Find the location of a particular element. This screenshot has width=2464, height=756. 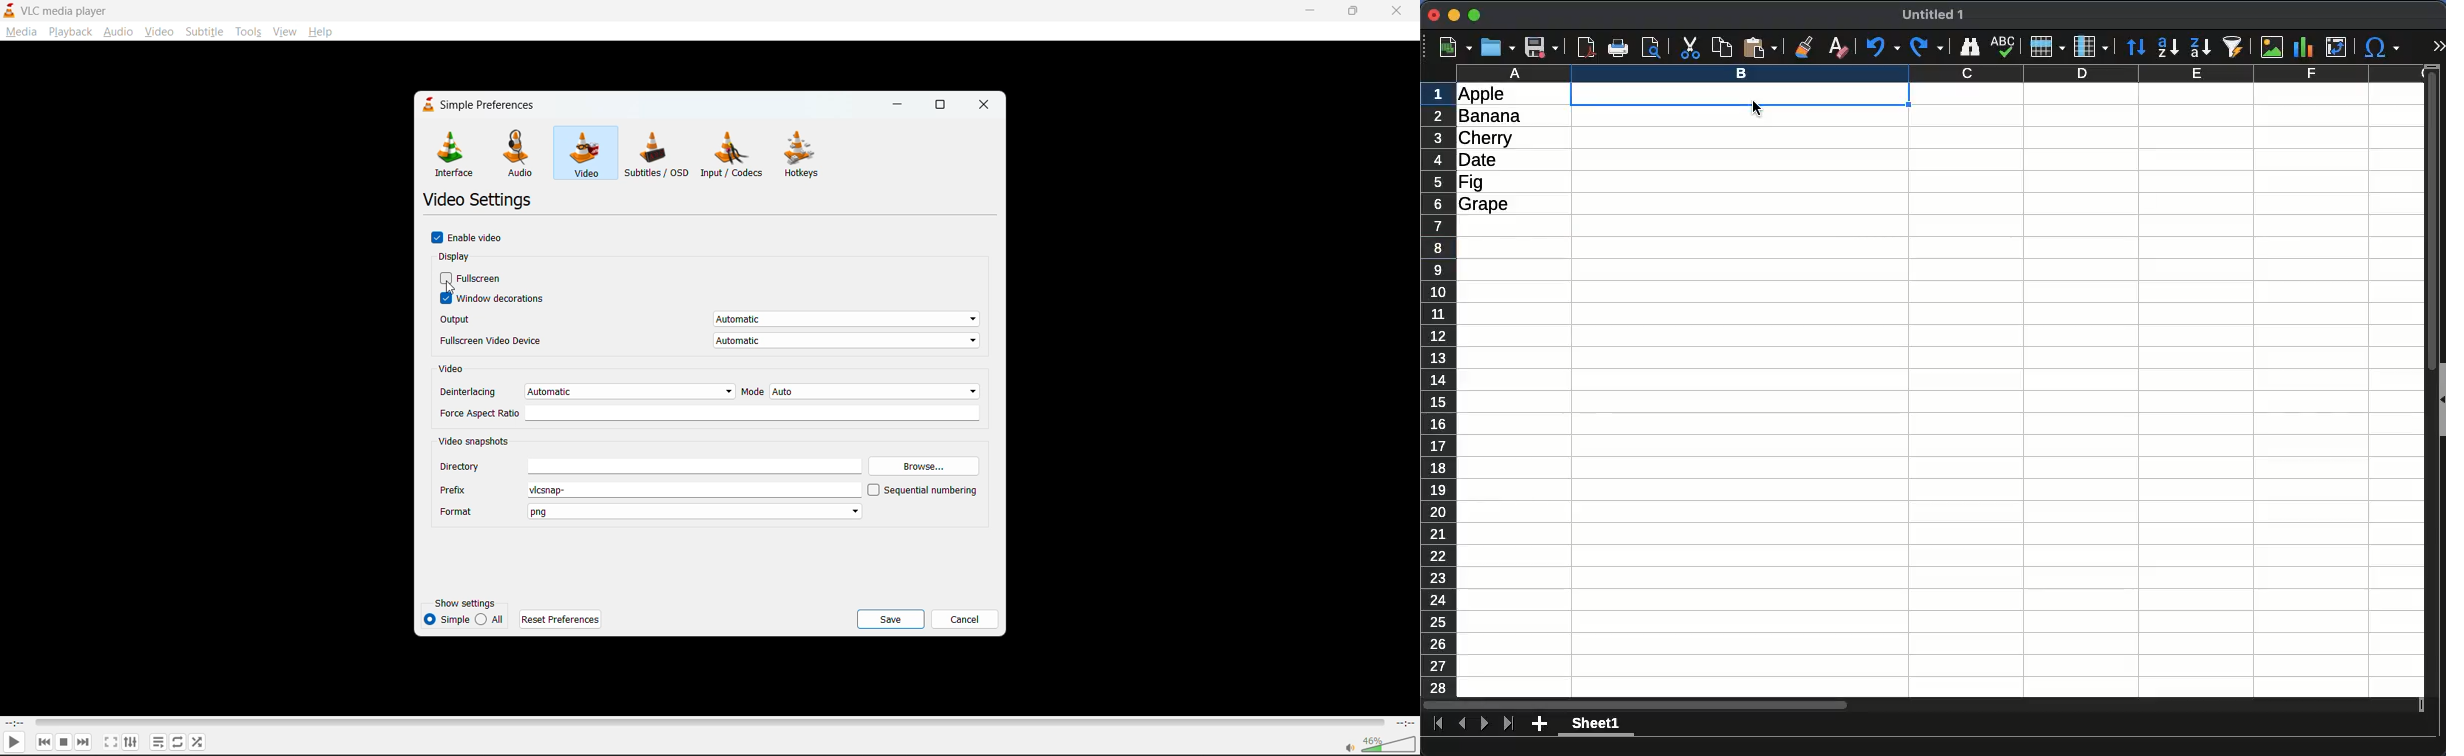

audio is located at coordinates (523, 152).